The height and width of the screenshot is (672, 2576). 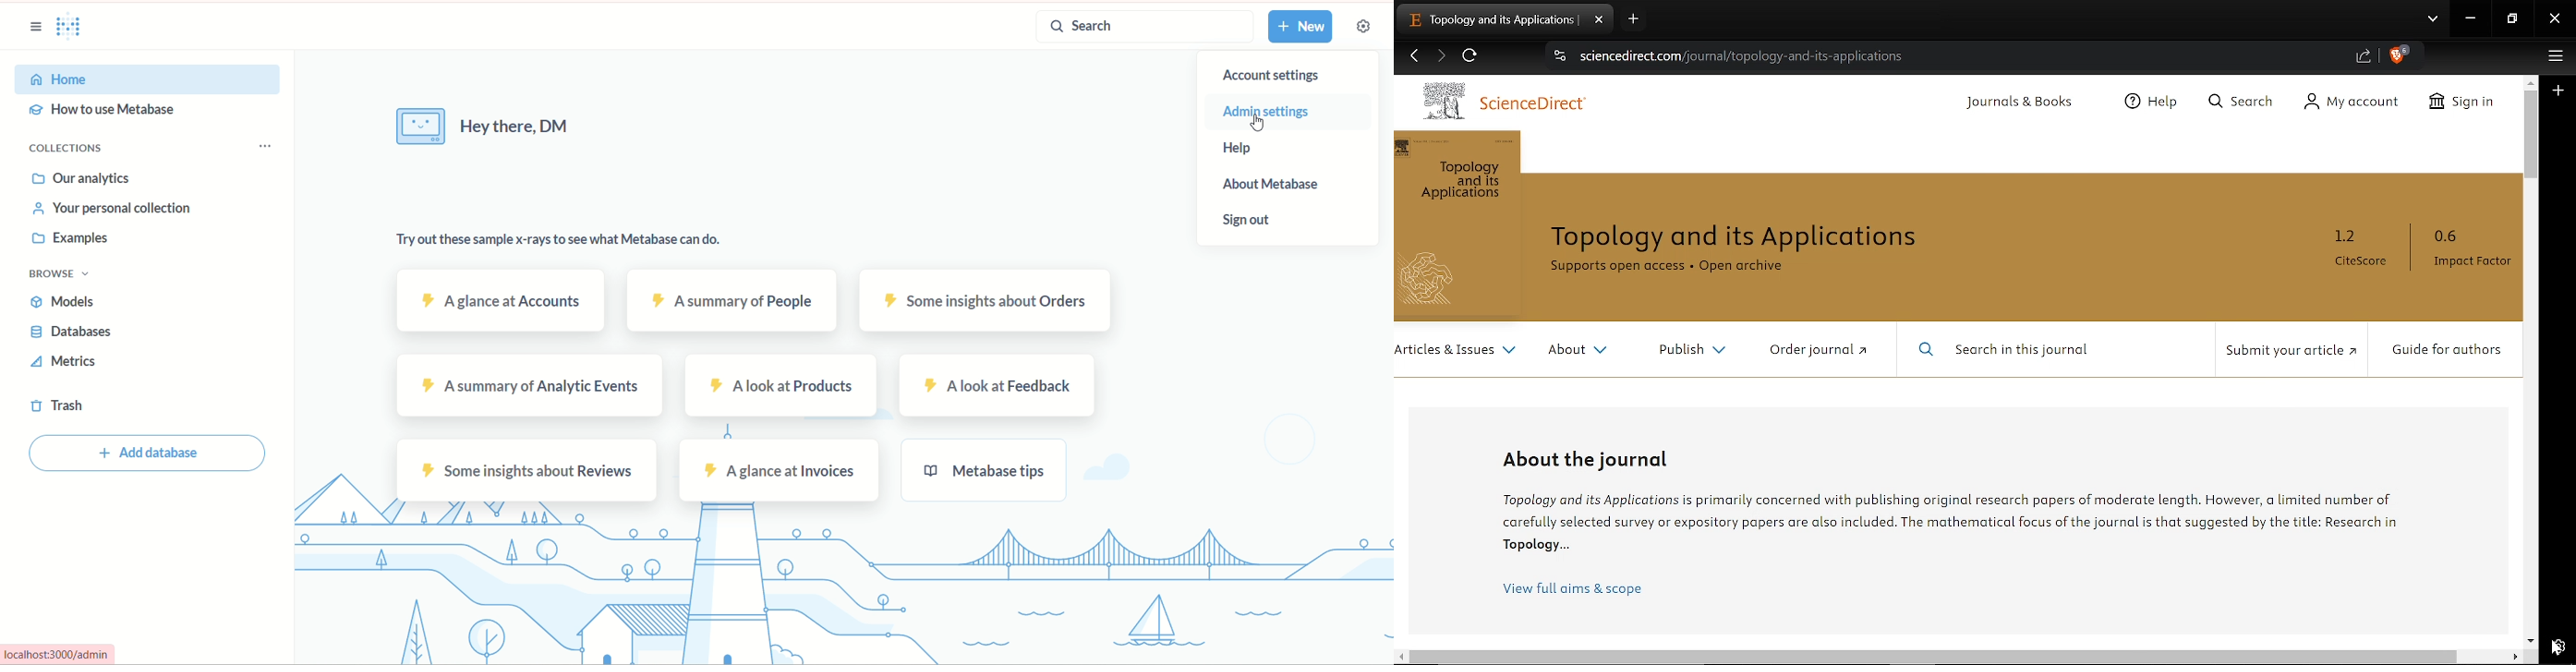 What do you see at coordinates (2560, 91) in the screenshot?
I see `Add to sidebar menu` at bounding box center [2560, 91].